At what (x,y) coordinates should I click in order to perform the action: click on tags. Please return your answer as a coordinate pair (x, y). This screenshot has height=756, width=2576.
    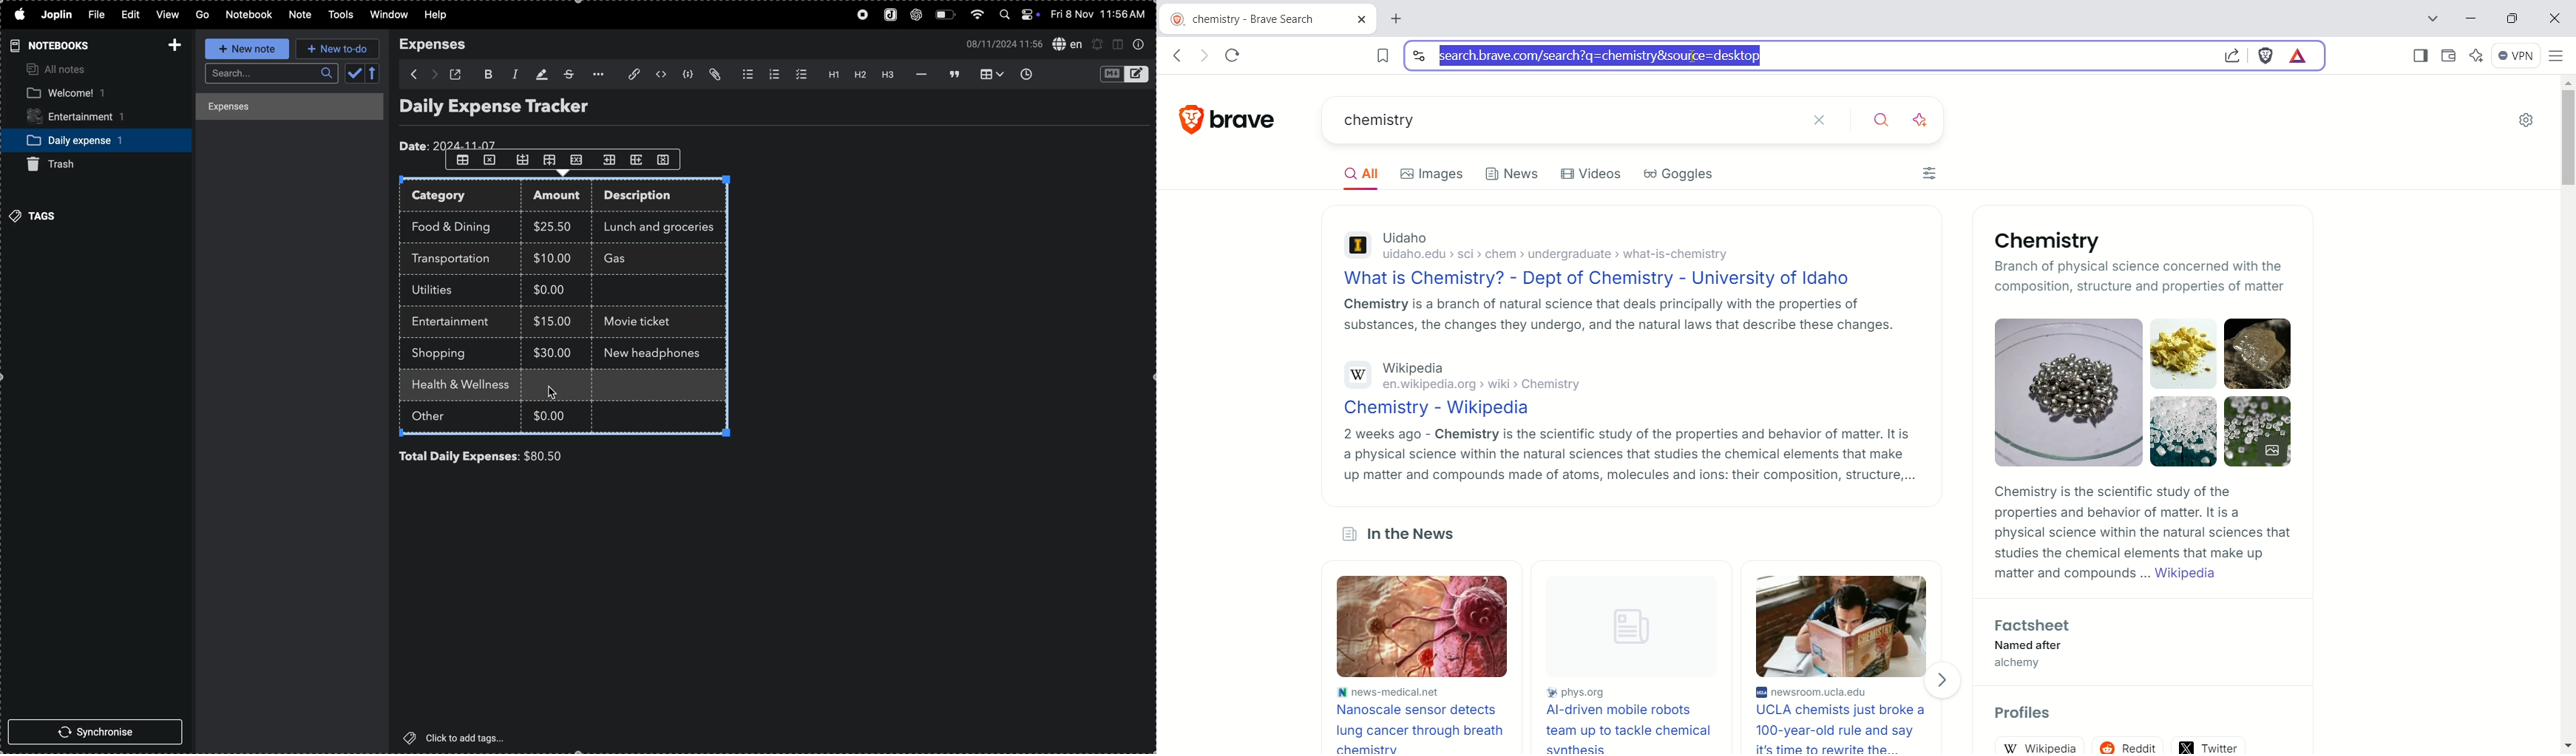
    Looking at the image, I should click on (36, 215).